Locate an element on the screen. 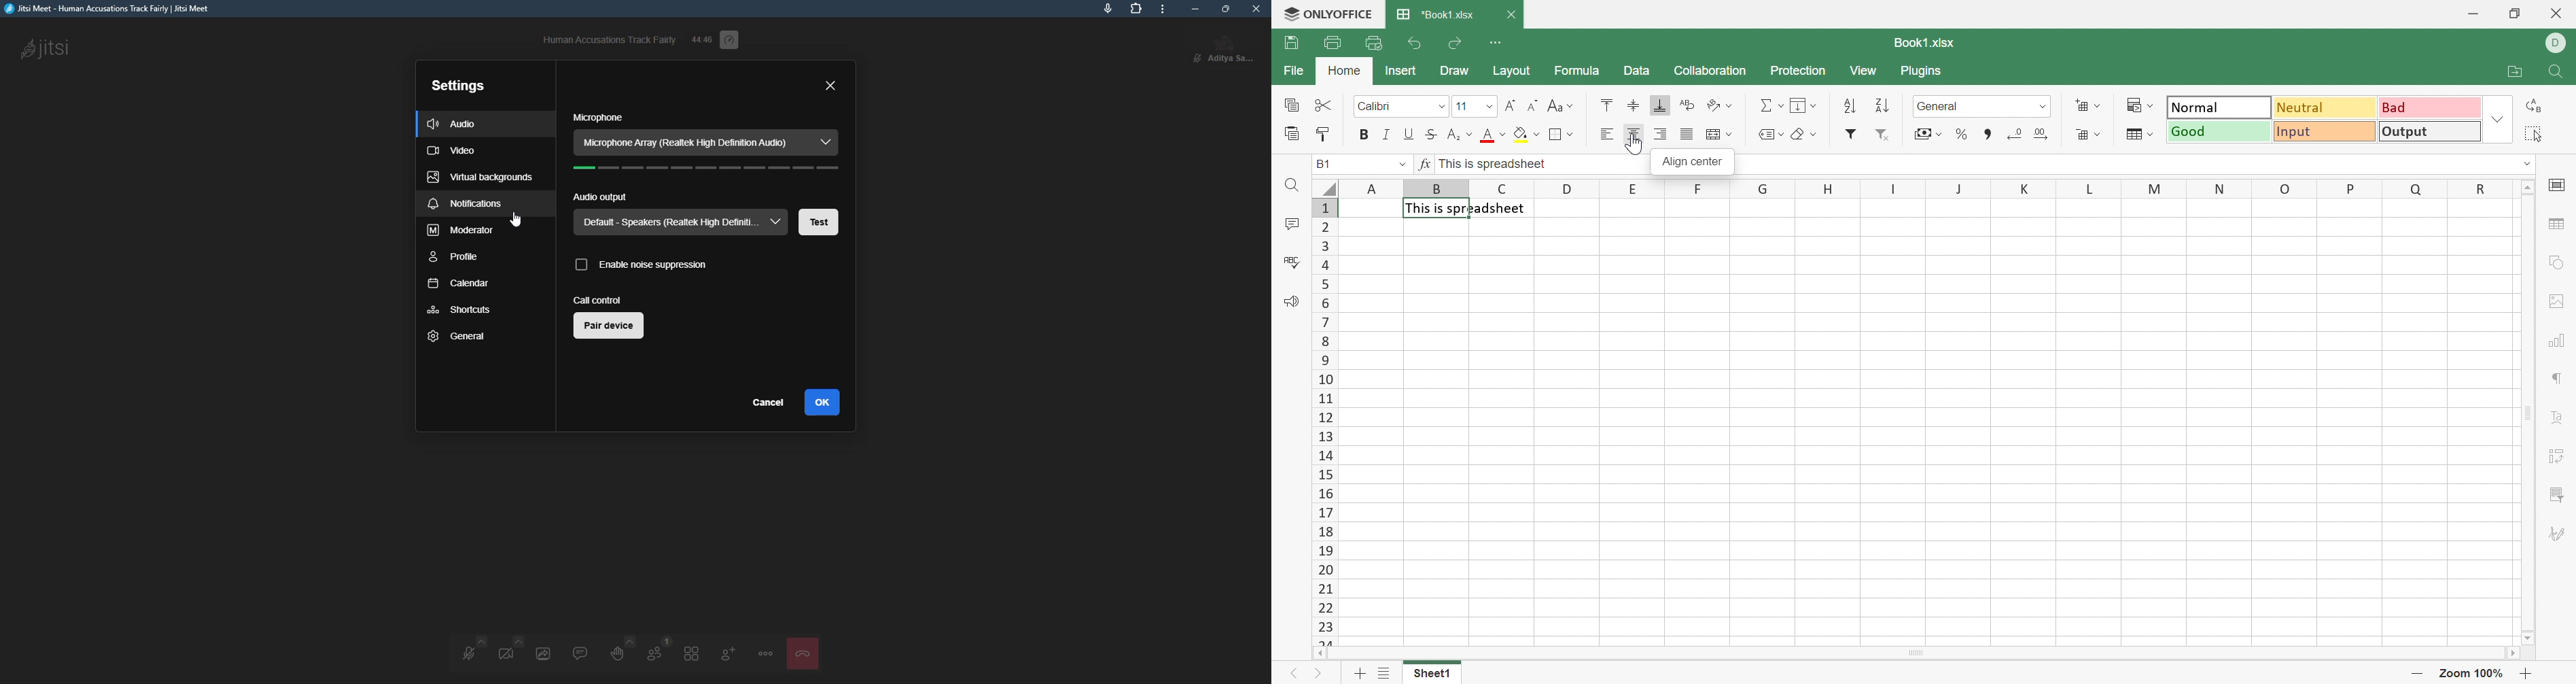 This screenshot has width=2576, height=700. chat is located at coordinates (578, 652).